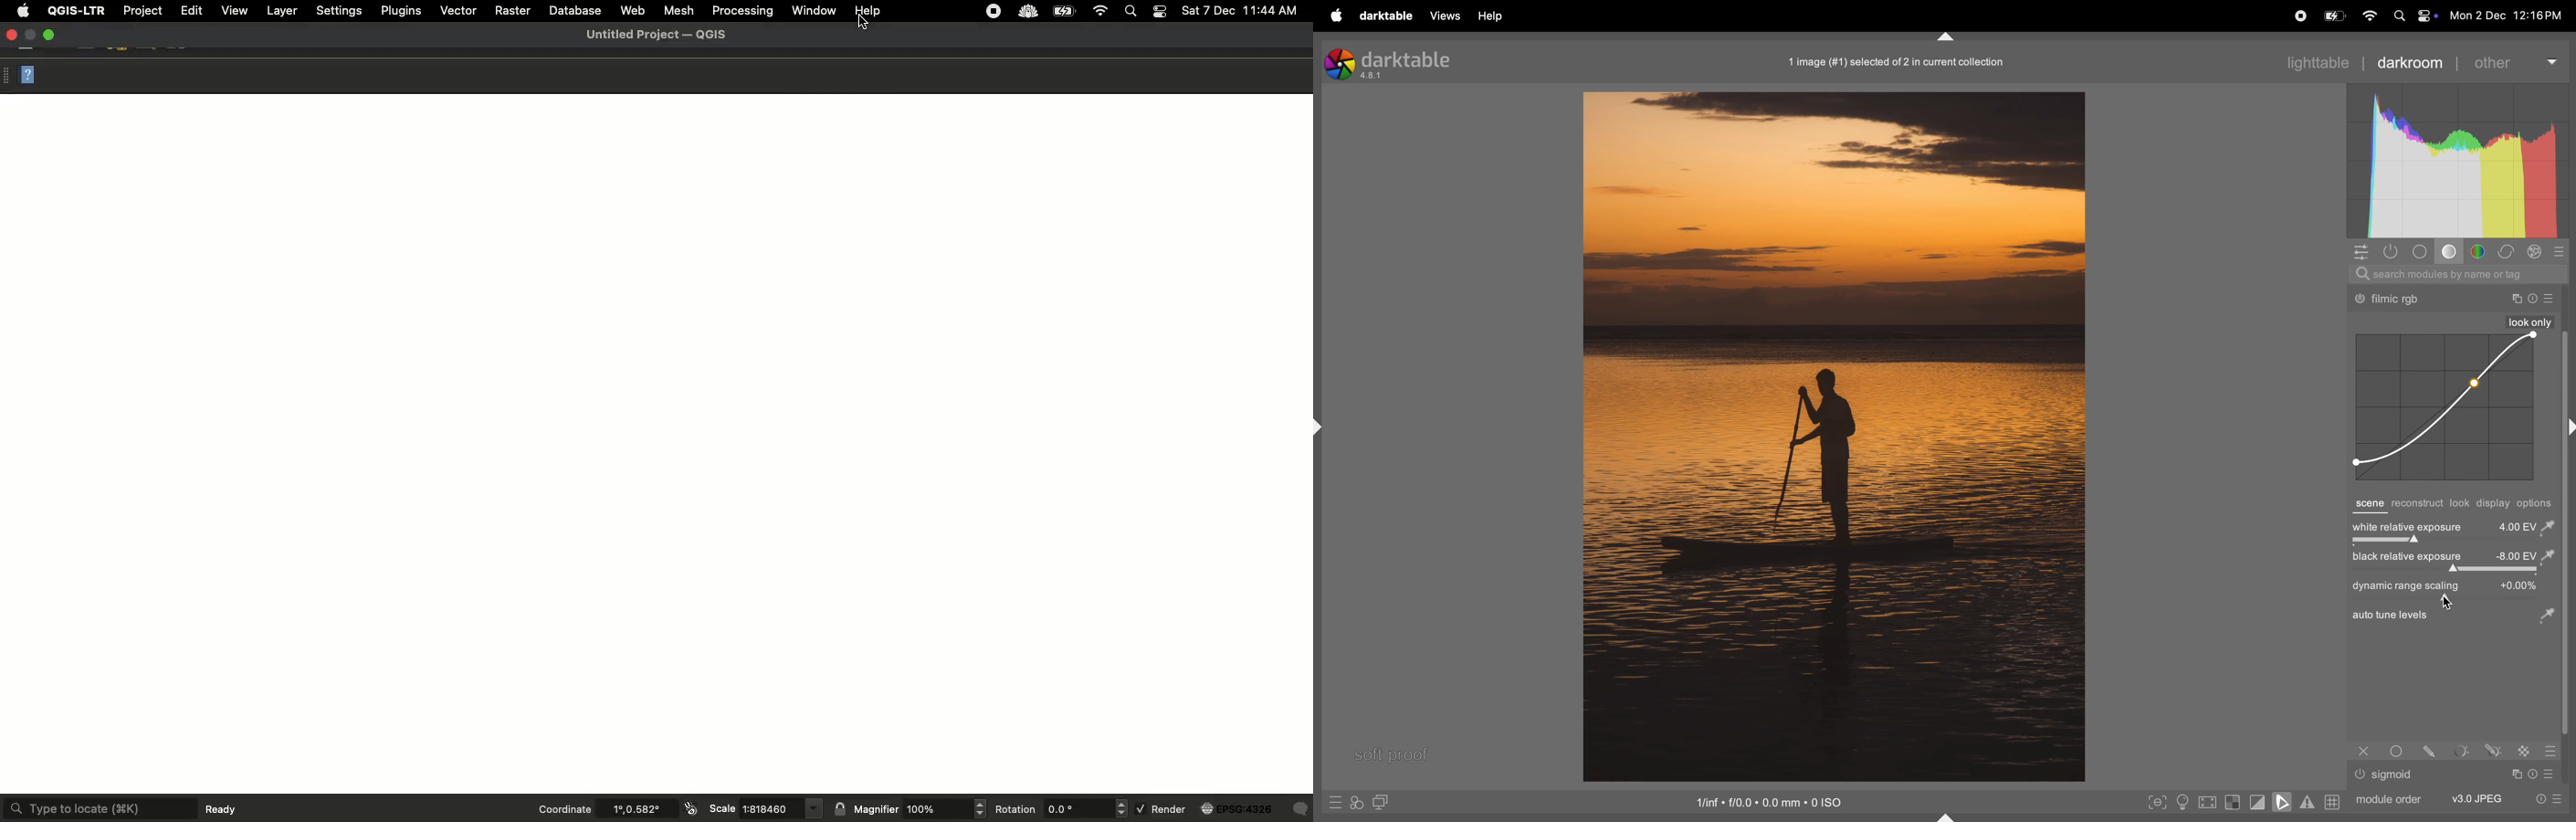 The width and height of the screenshot is (2576, 840). What do you see at coordinates (2495, 504) in the screenshot?
I see `display` at bounding box center [2495, 504].